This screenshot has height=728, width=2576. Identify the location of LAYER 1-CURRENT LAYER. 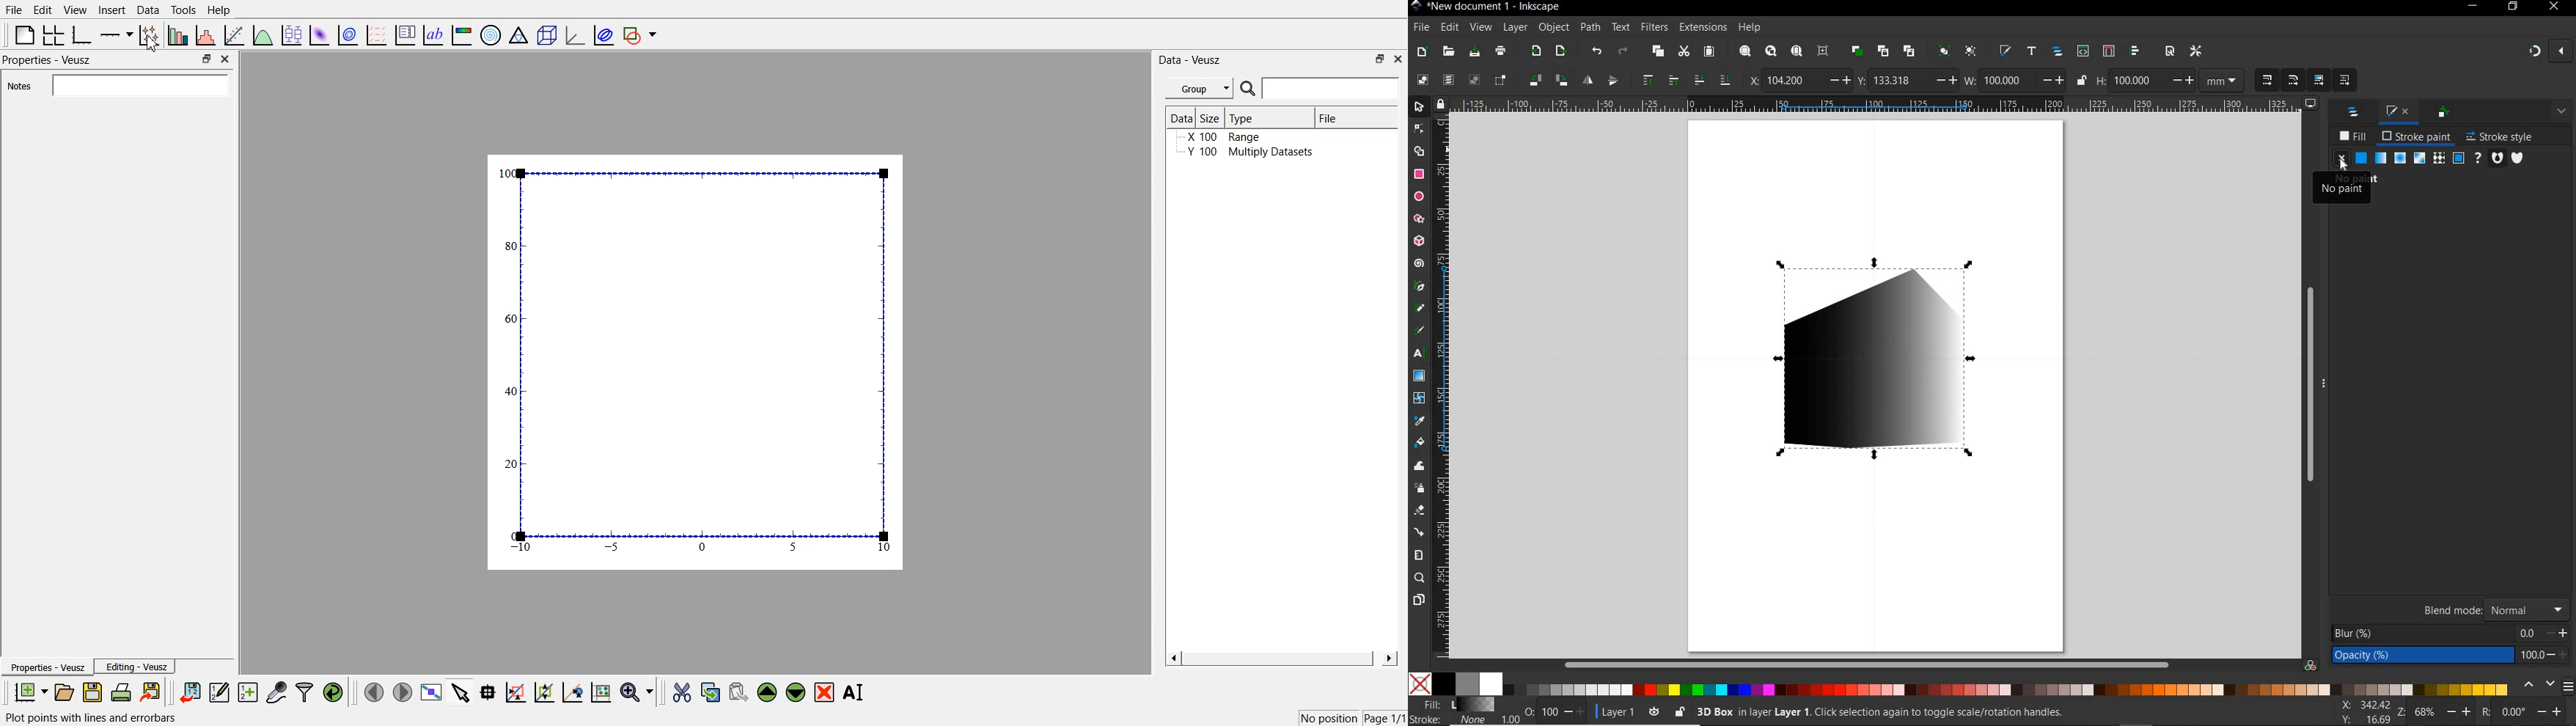
(1619, 711).